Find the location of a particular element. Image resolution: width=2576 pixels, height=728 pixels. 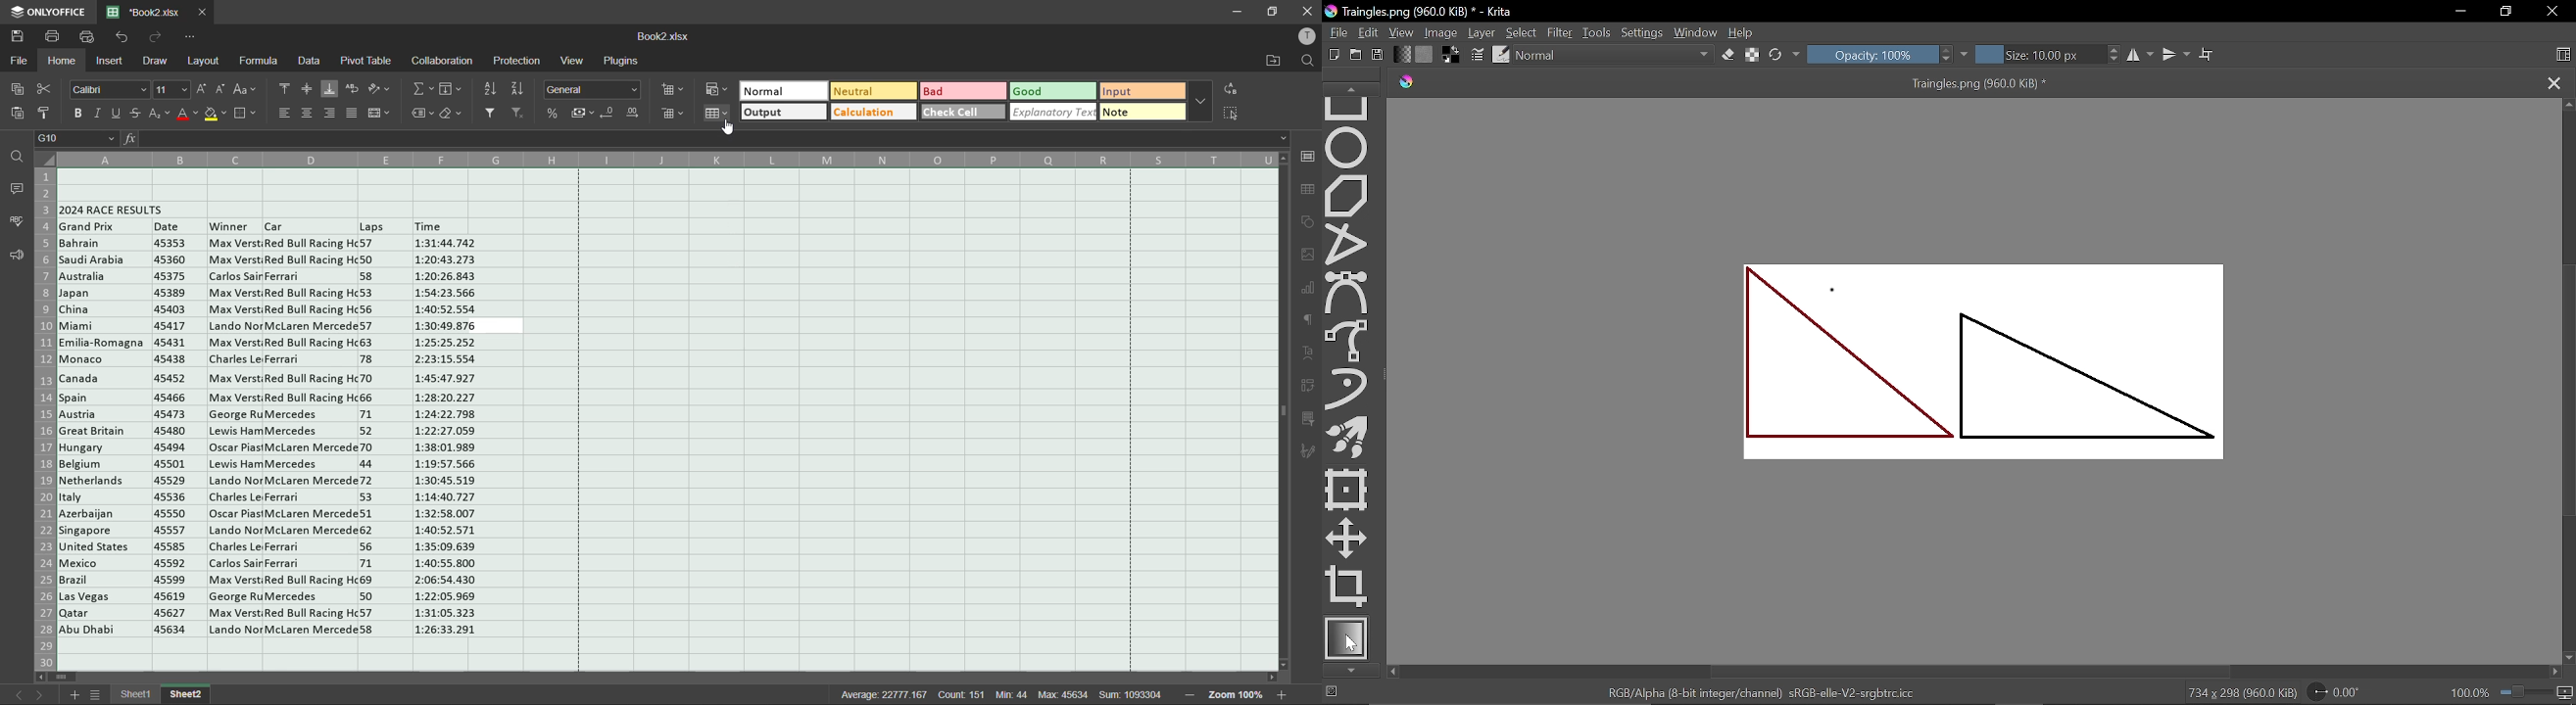

bold is located at coordinates (79, 113).